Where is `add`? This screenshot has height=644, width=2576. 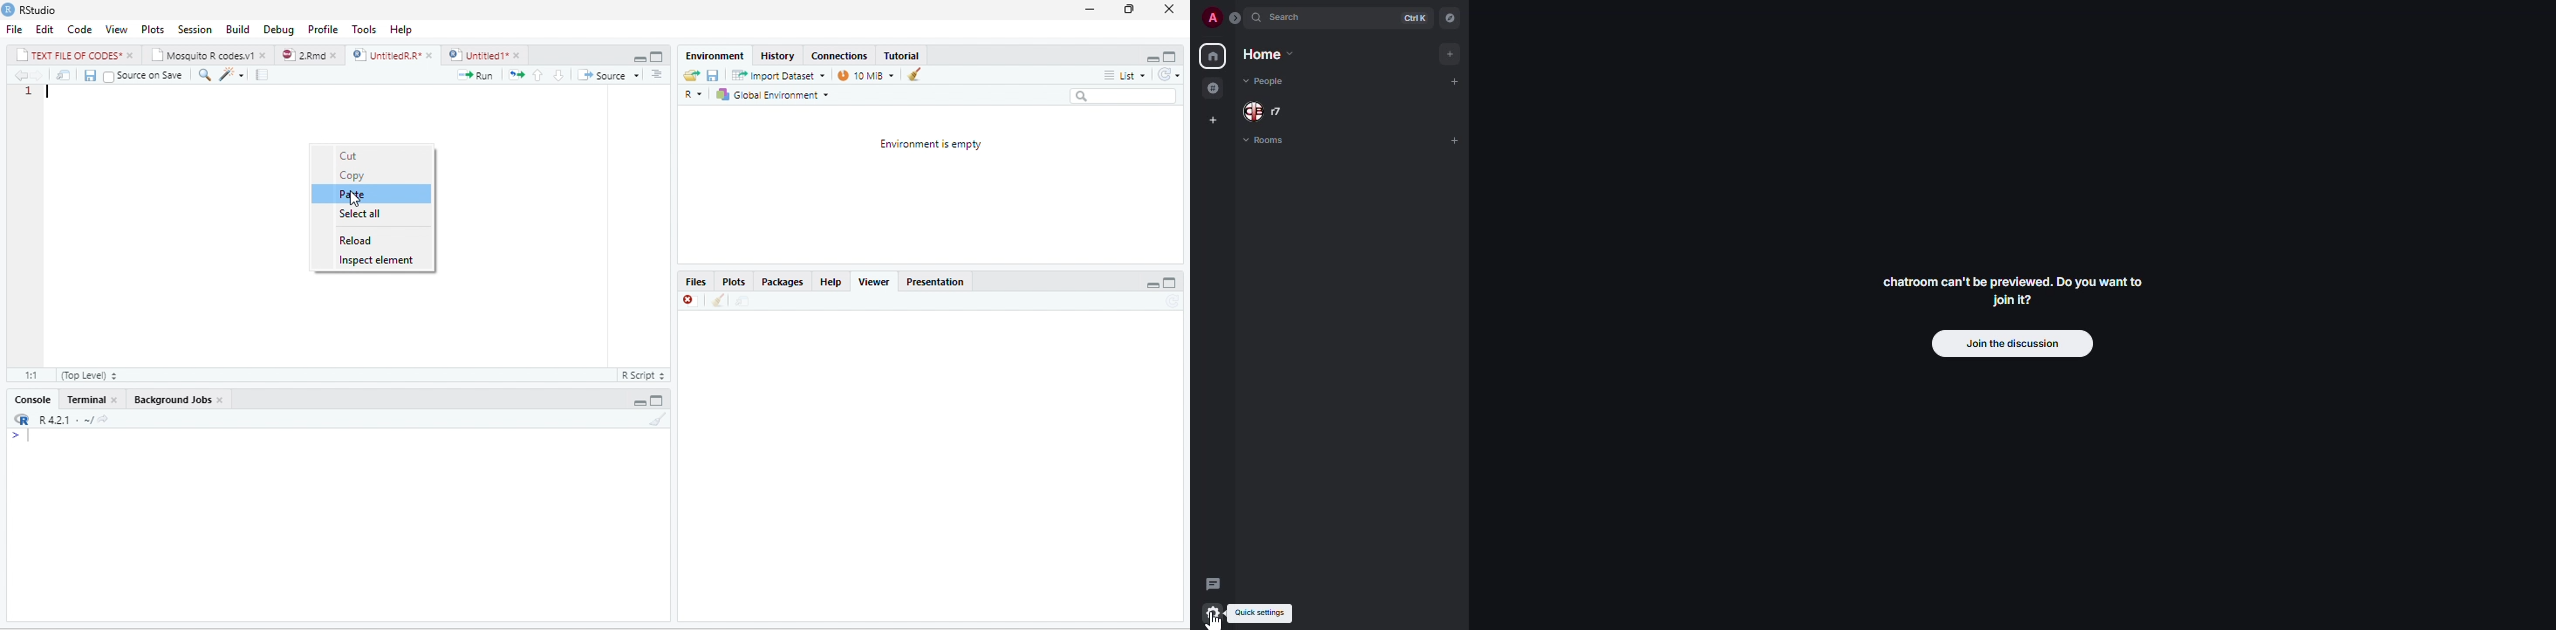
add is located at coordinates (1458, 83).